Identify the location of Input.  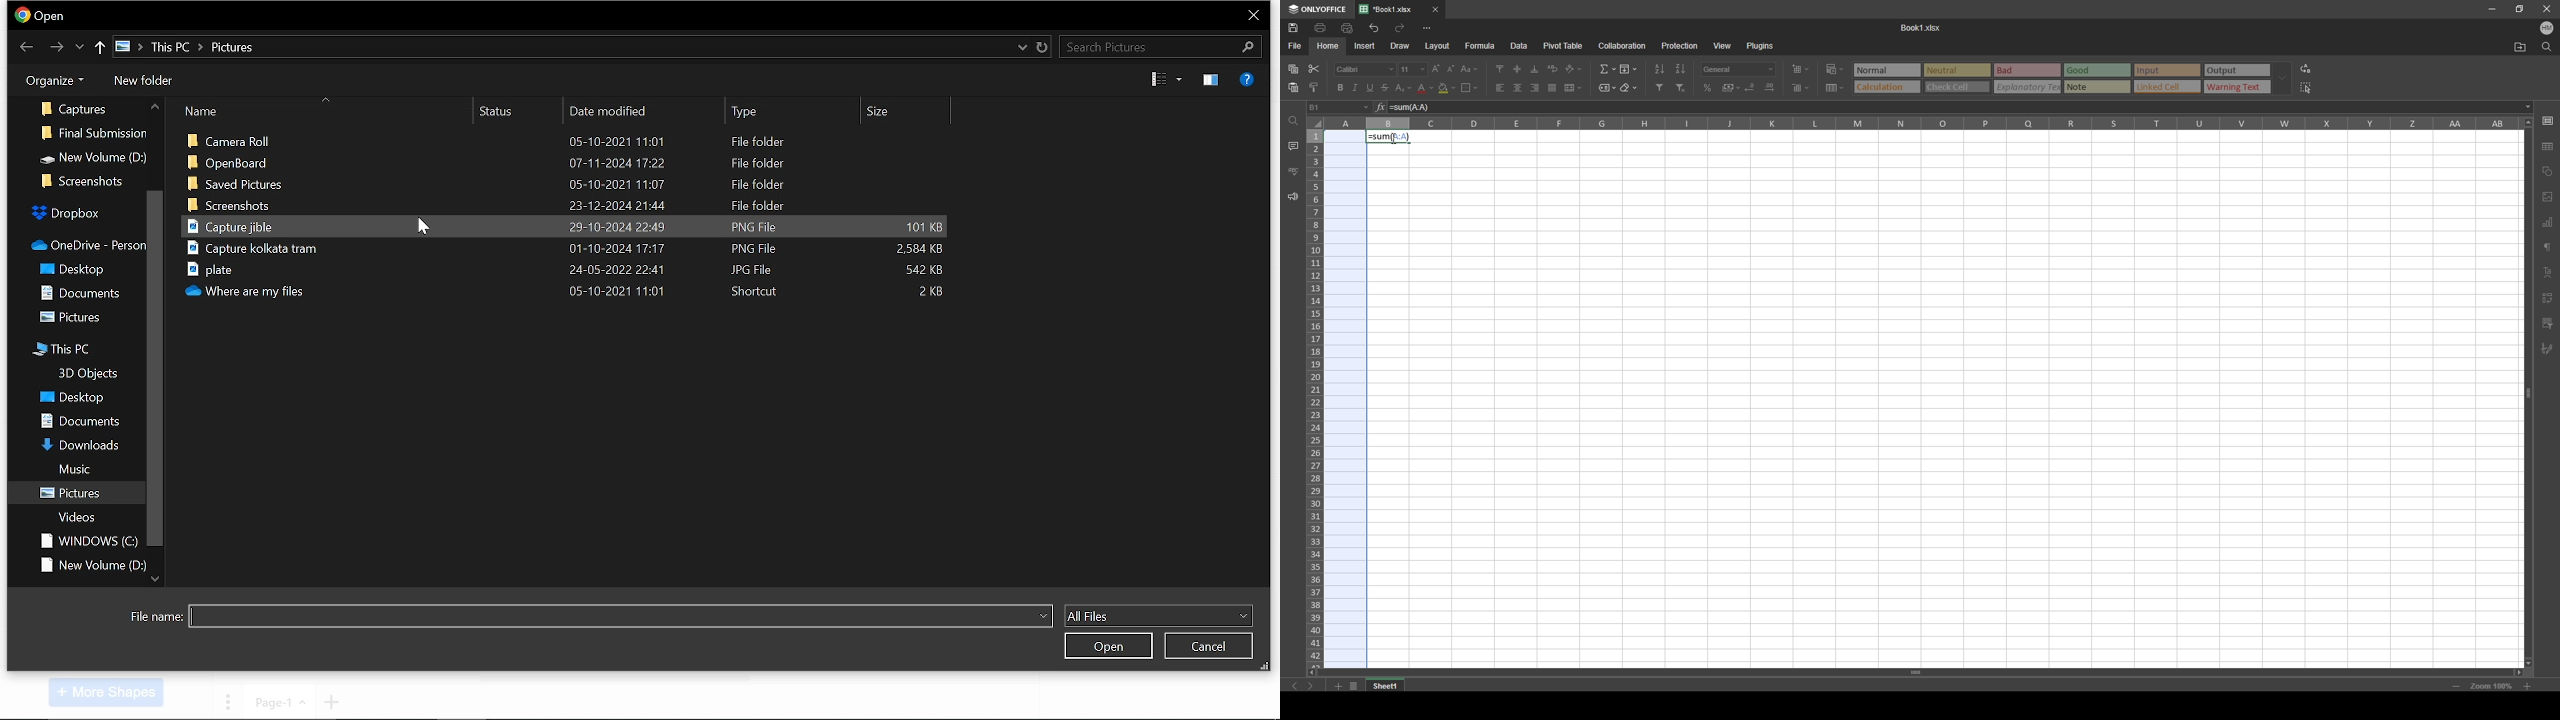
(2169, 70).